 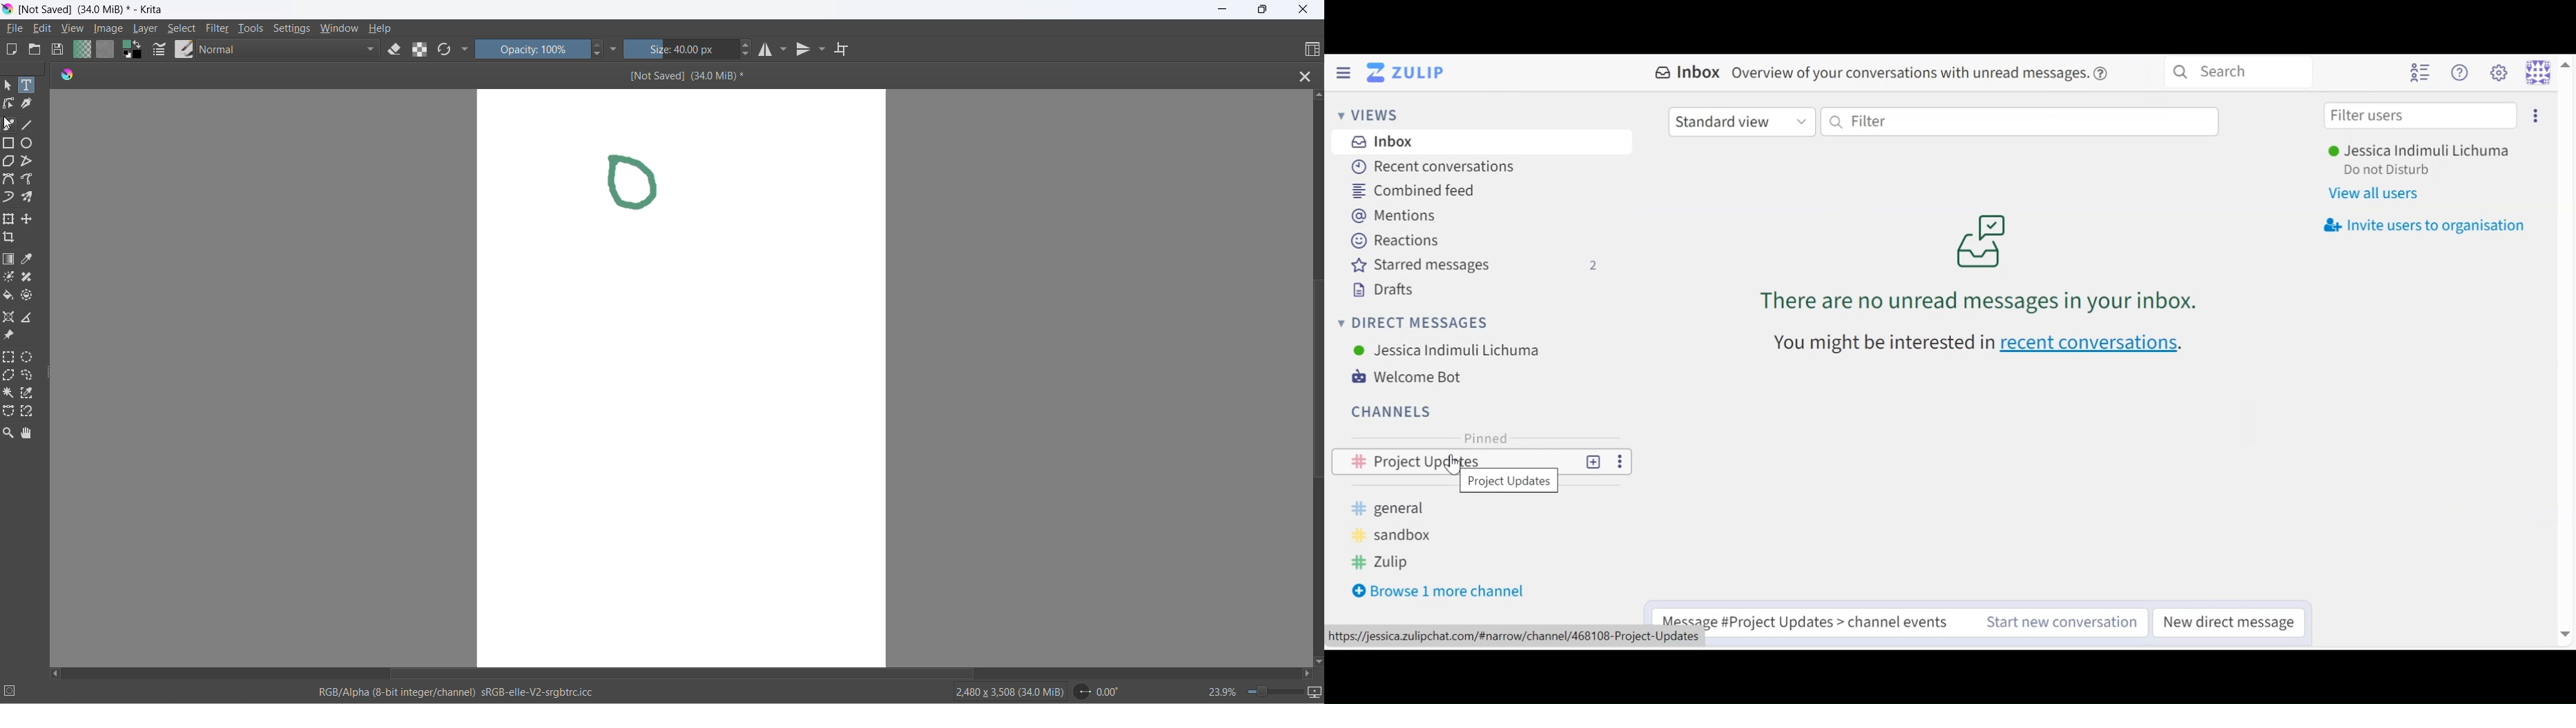 I want to click on more settings dropdown button, so click(x=467, y=52).